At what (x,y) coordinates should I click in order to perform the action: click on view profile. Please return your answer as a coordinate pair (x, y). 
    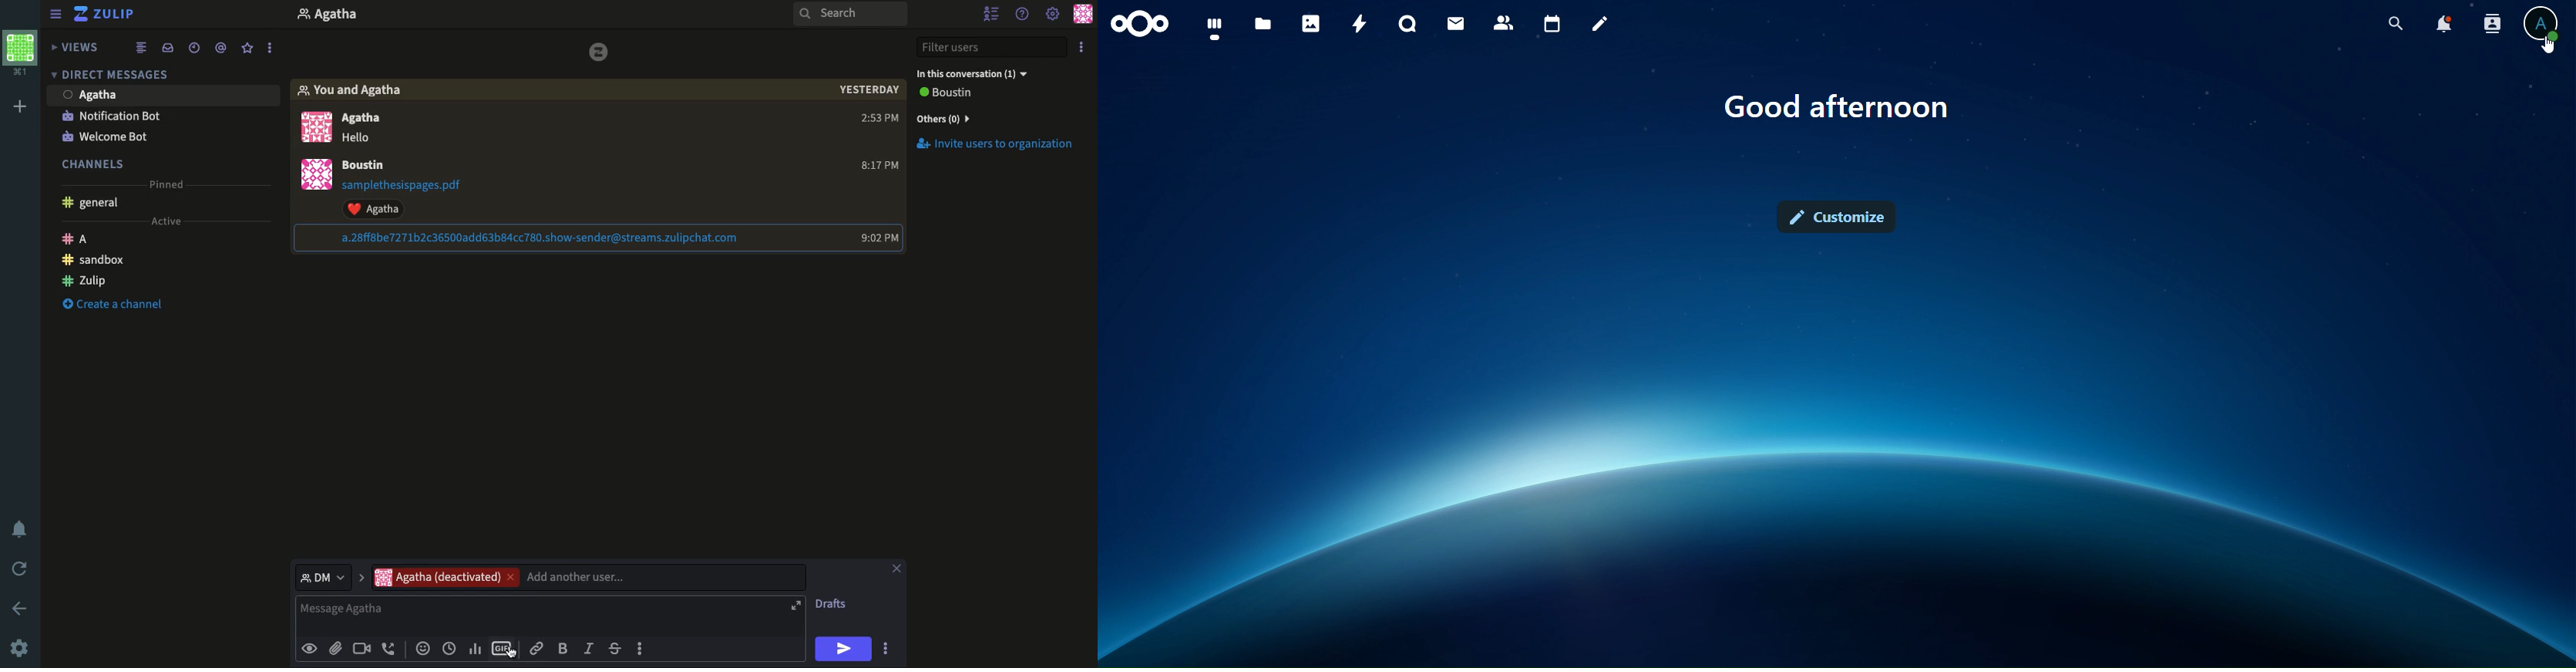
    Looking at the image, I should click on (2541, 22).